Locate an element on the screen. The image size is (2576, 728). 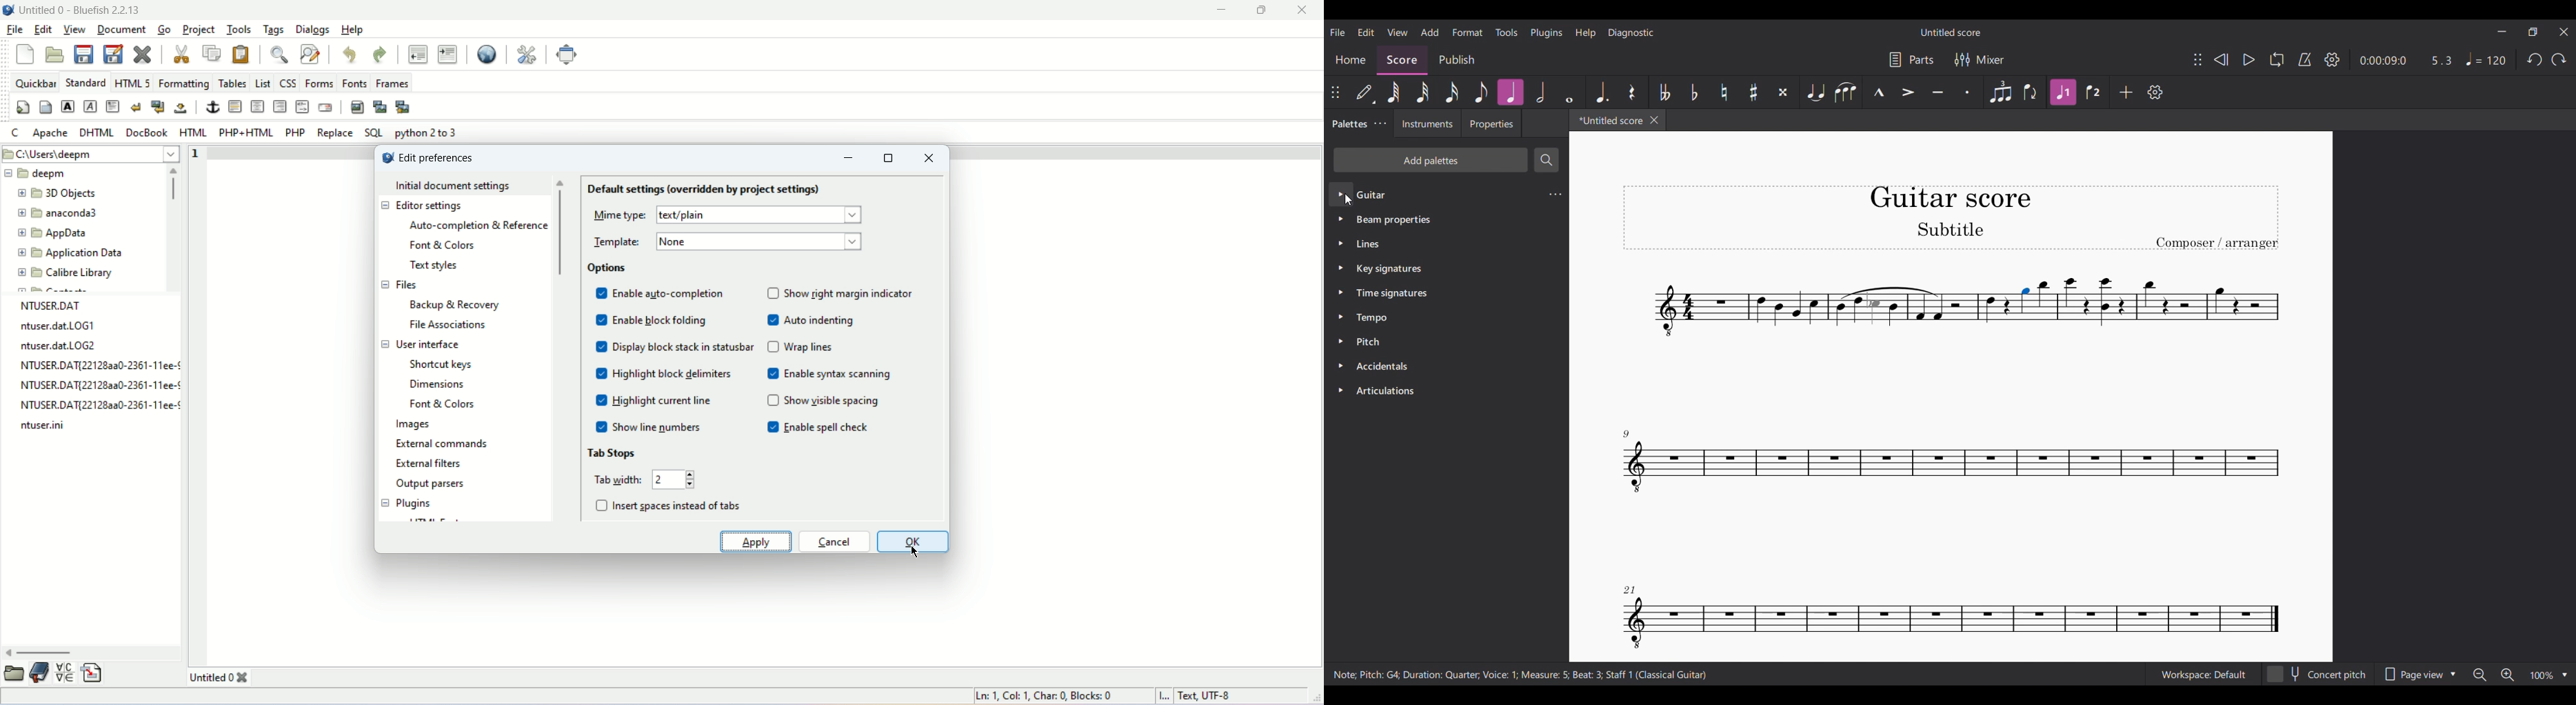
tables is located at coordinates (232, 82).